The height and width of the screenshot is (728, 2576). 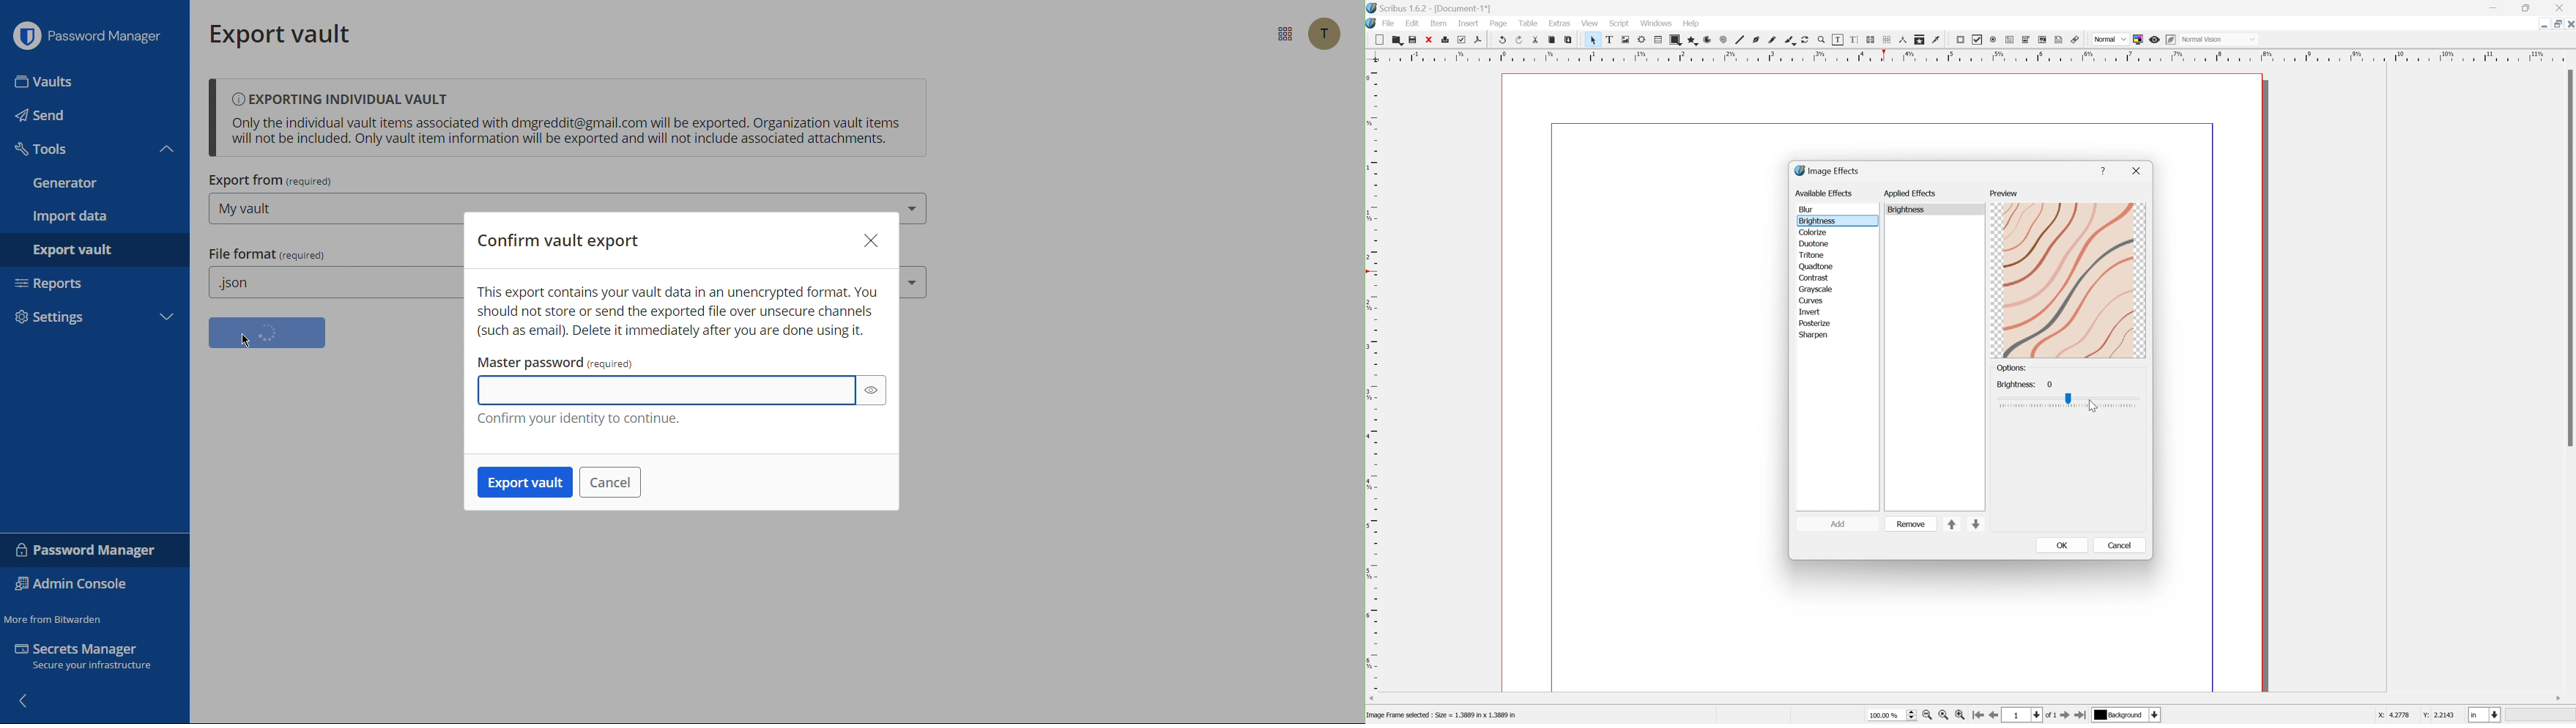 I want to click on Script, so click(x=1620, y=24).